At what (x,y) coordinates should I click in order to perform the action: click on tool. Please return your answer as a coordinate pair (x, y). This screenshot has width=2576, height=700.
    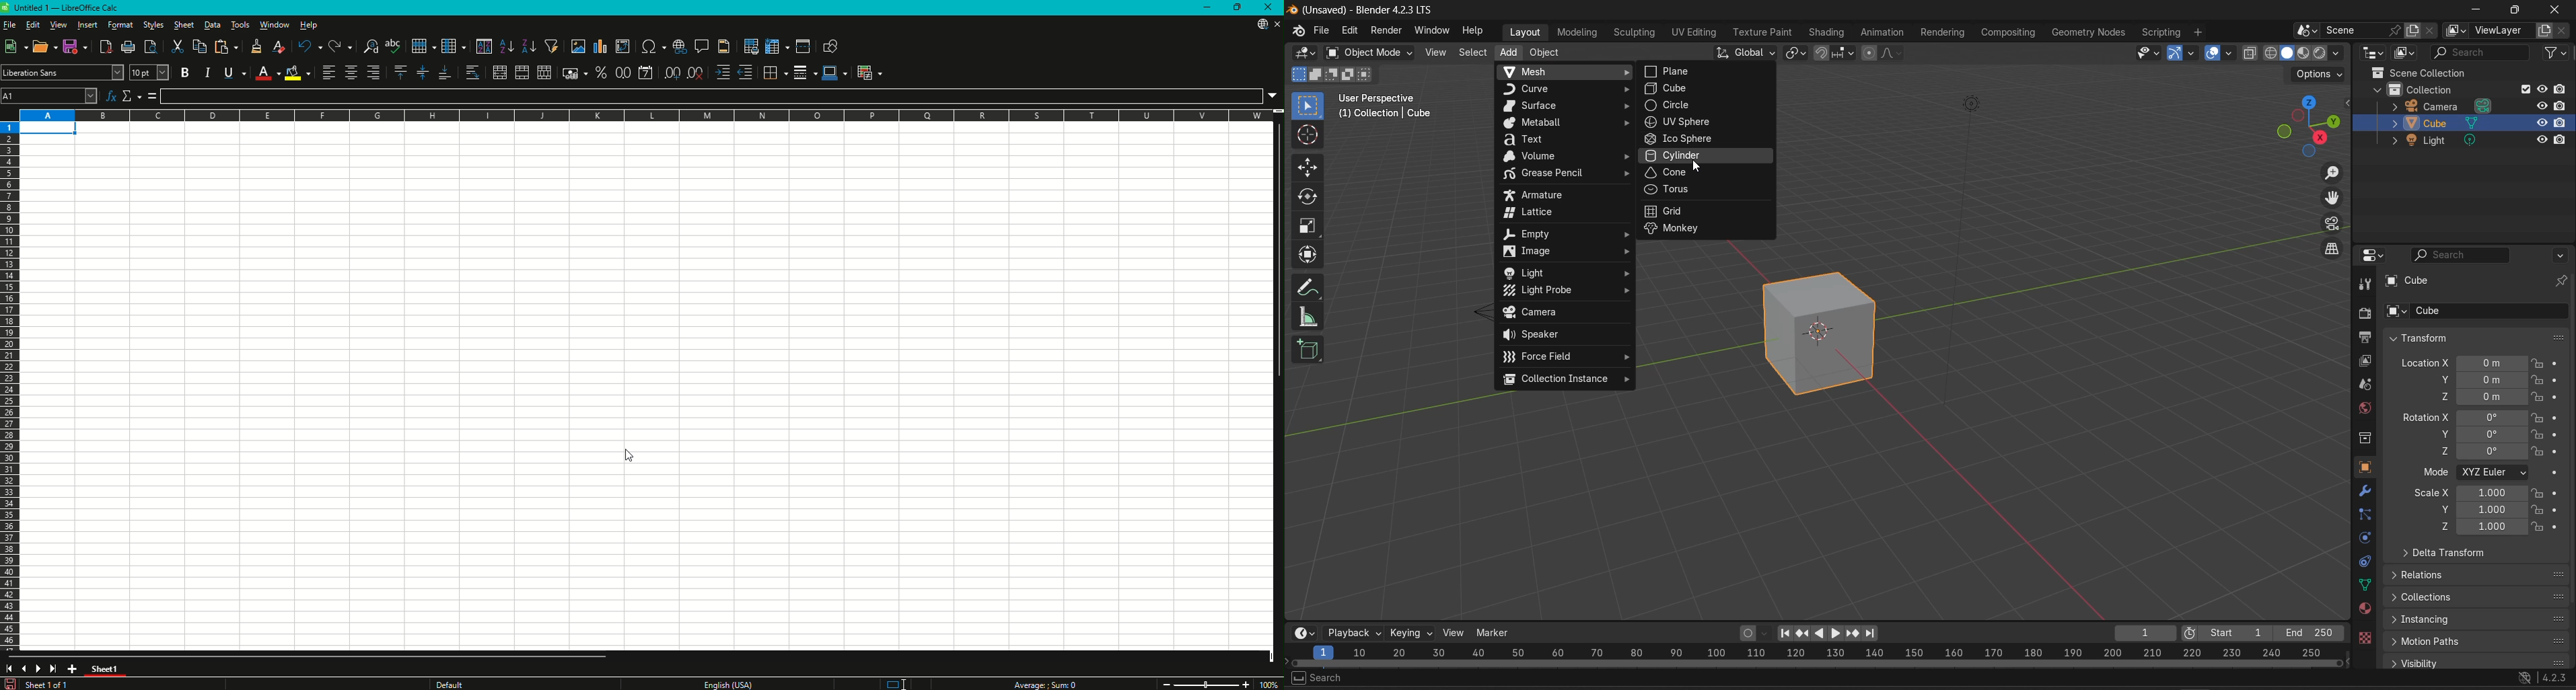
    Looking at the image, I should click on (2365, 283).